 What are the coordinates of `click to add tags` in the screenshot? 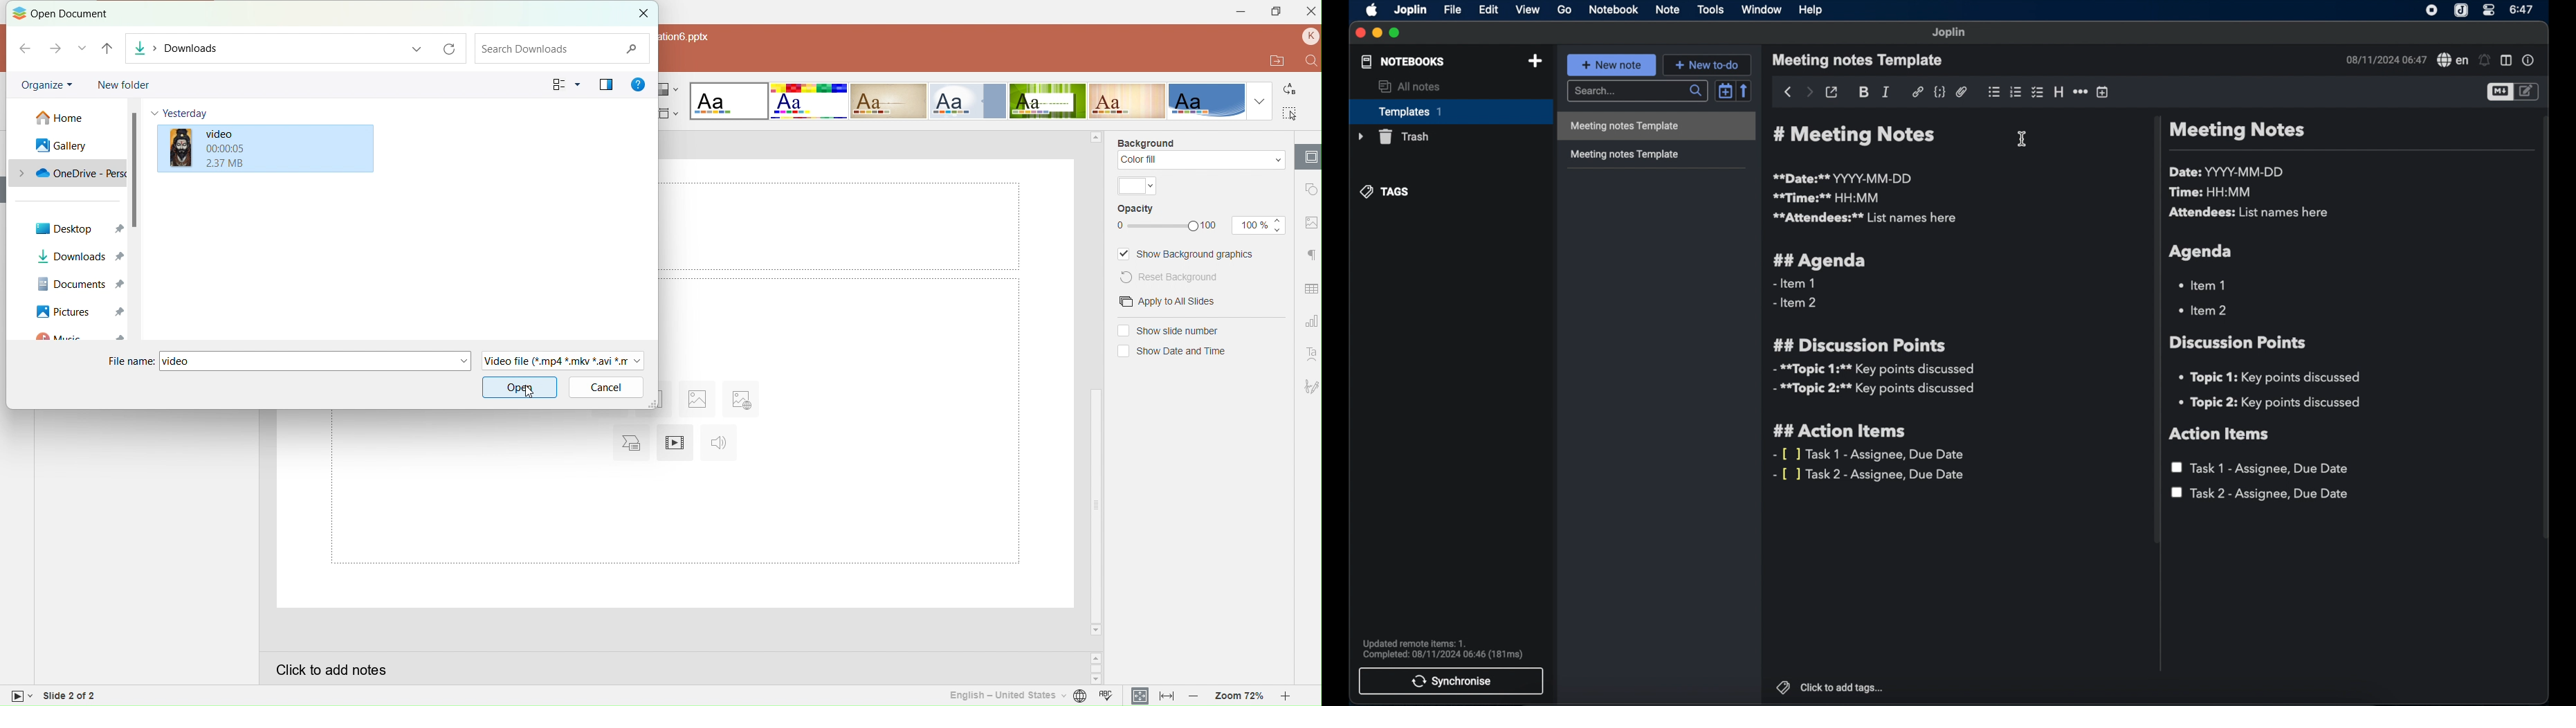 It's located at (1831, 688).